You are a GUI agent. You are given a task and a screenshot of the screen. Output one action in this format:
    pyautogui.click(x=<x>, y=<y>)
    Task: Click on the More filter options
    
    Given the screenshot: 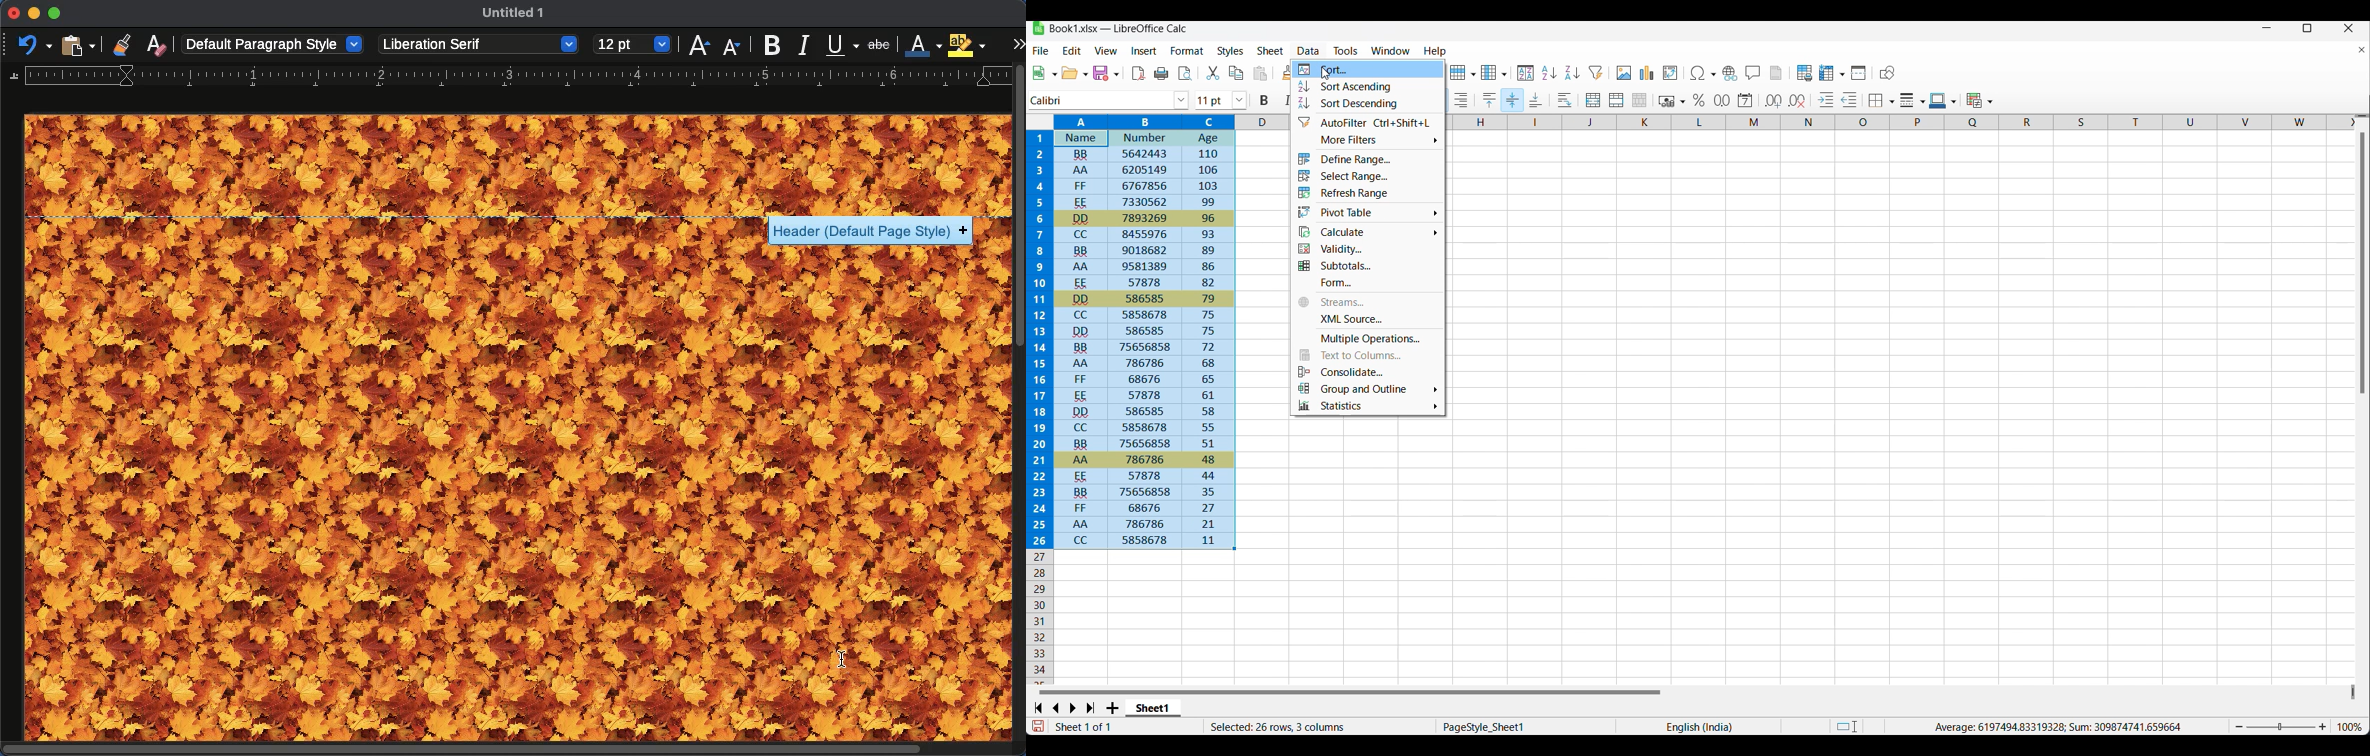 What is the action you would take?
    pyautogui.click(x=1368, y=140)
    